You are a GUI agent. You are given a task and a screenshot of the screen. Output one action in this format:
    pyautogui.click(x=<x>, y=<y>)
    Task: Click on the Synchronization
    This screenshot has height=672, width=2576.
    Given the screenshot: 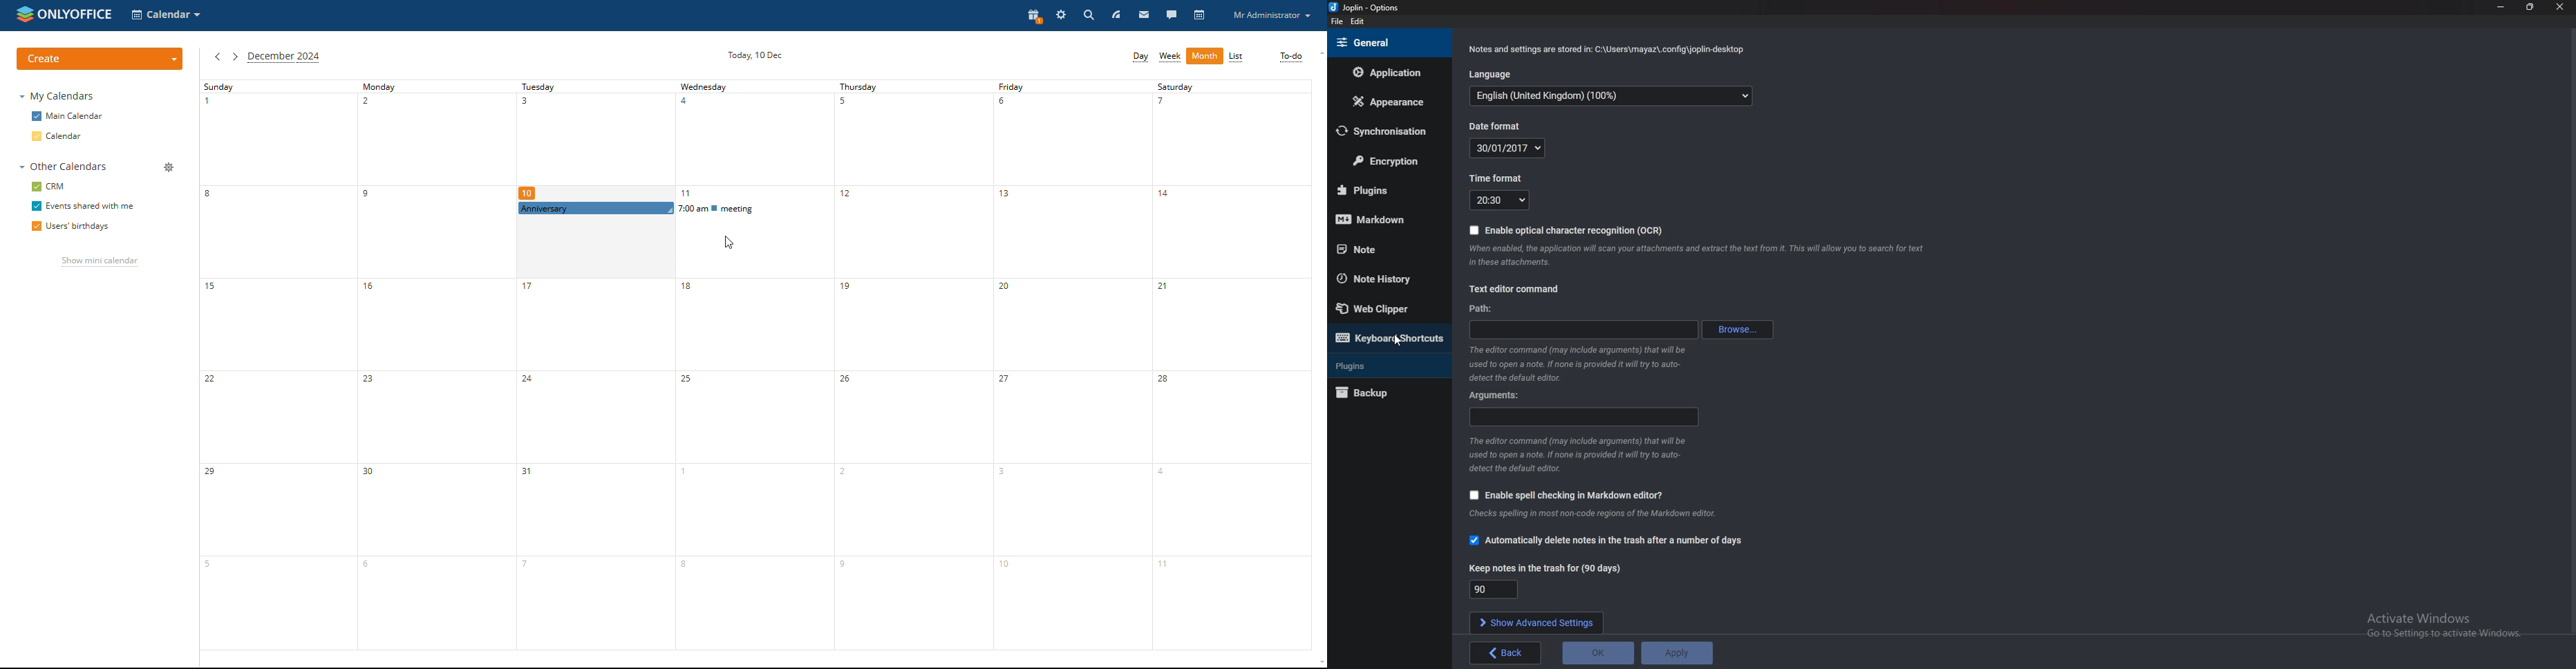 What is the action you would take?
    pyautogui.click(x=1390, y=130)
    